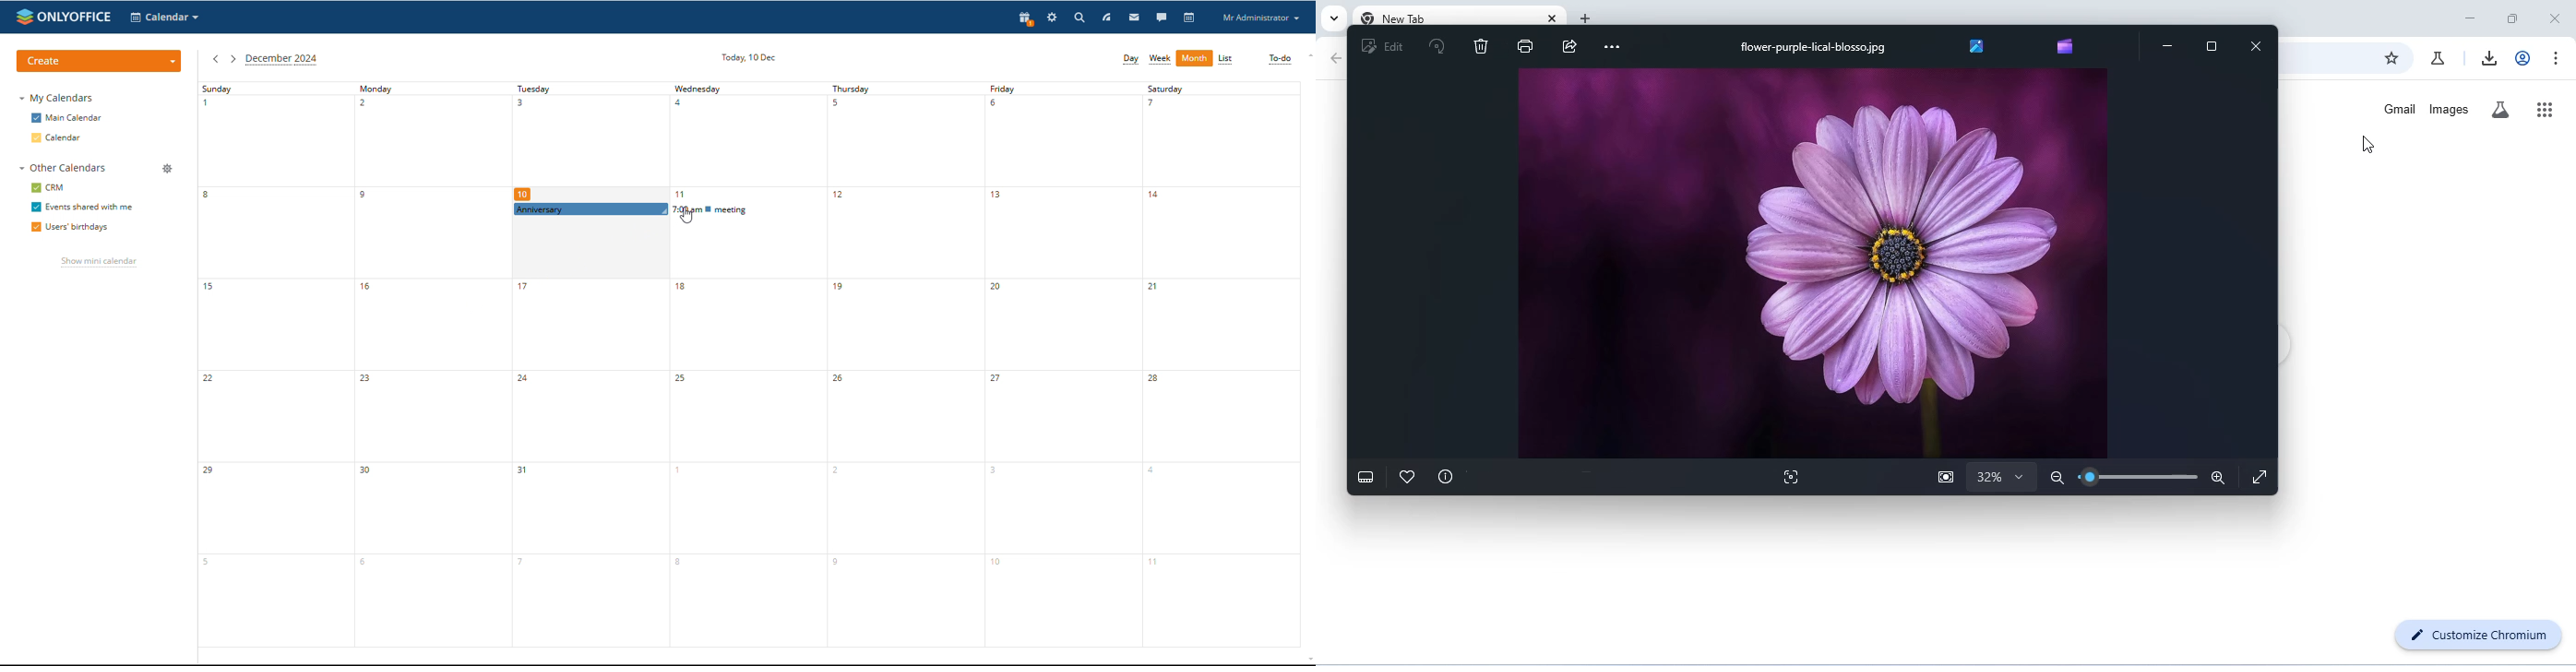  Describe the element at coordinates (1397, 17) in the screenshot. I see `new tab` at that location.